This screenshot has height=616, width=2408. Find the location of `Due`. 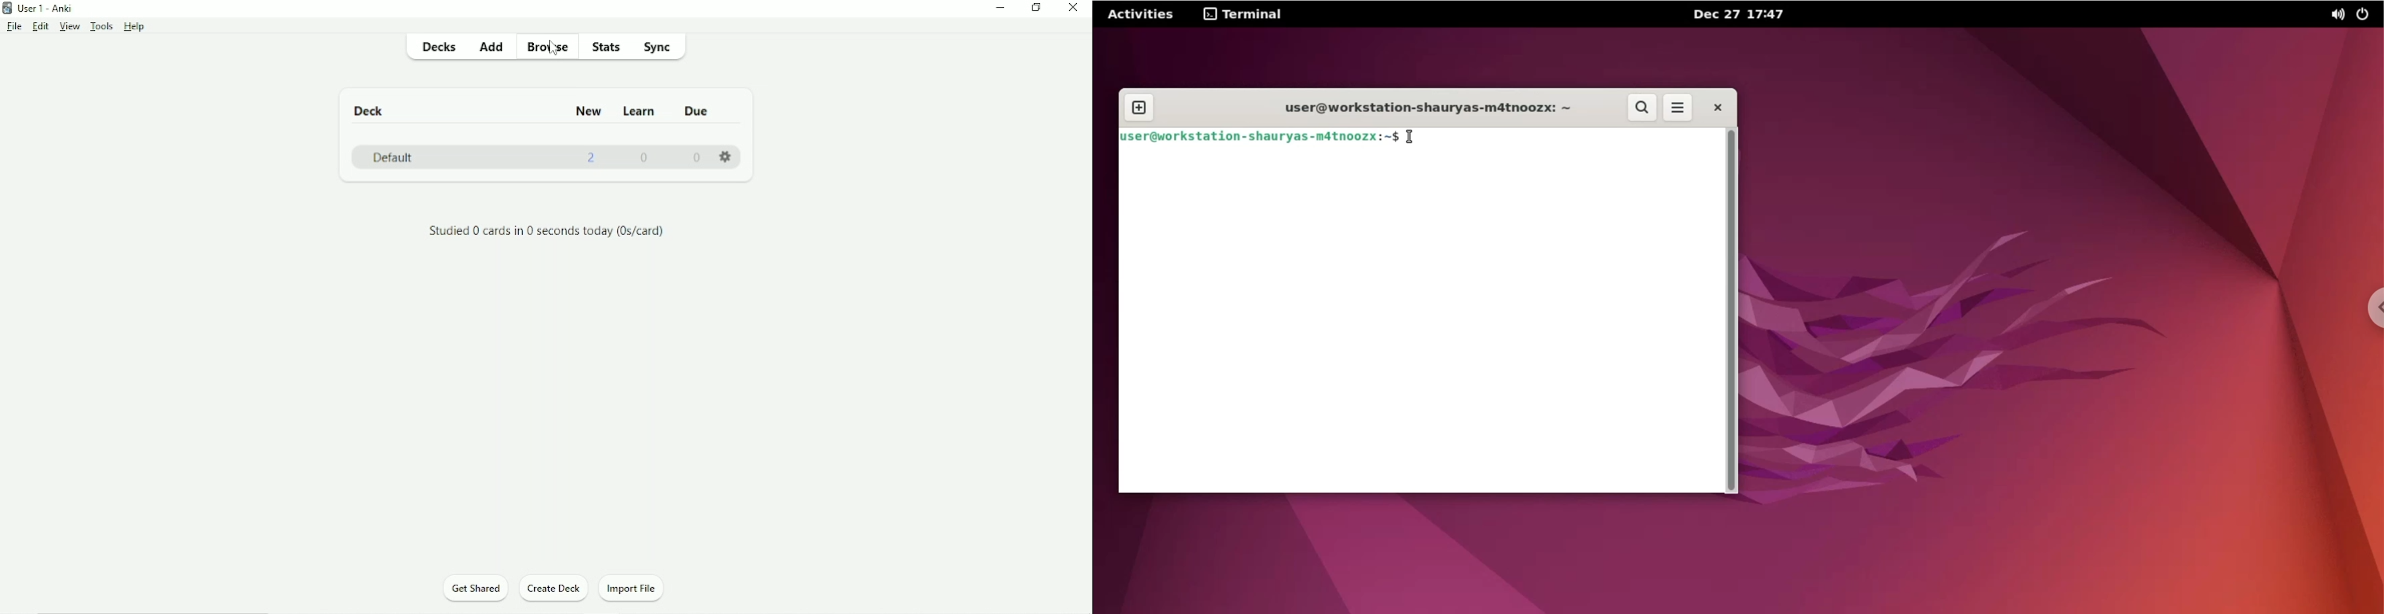

Due is located at coordinates (701, 112).